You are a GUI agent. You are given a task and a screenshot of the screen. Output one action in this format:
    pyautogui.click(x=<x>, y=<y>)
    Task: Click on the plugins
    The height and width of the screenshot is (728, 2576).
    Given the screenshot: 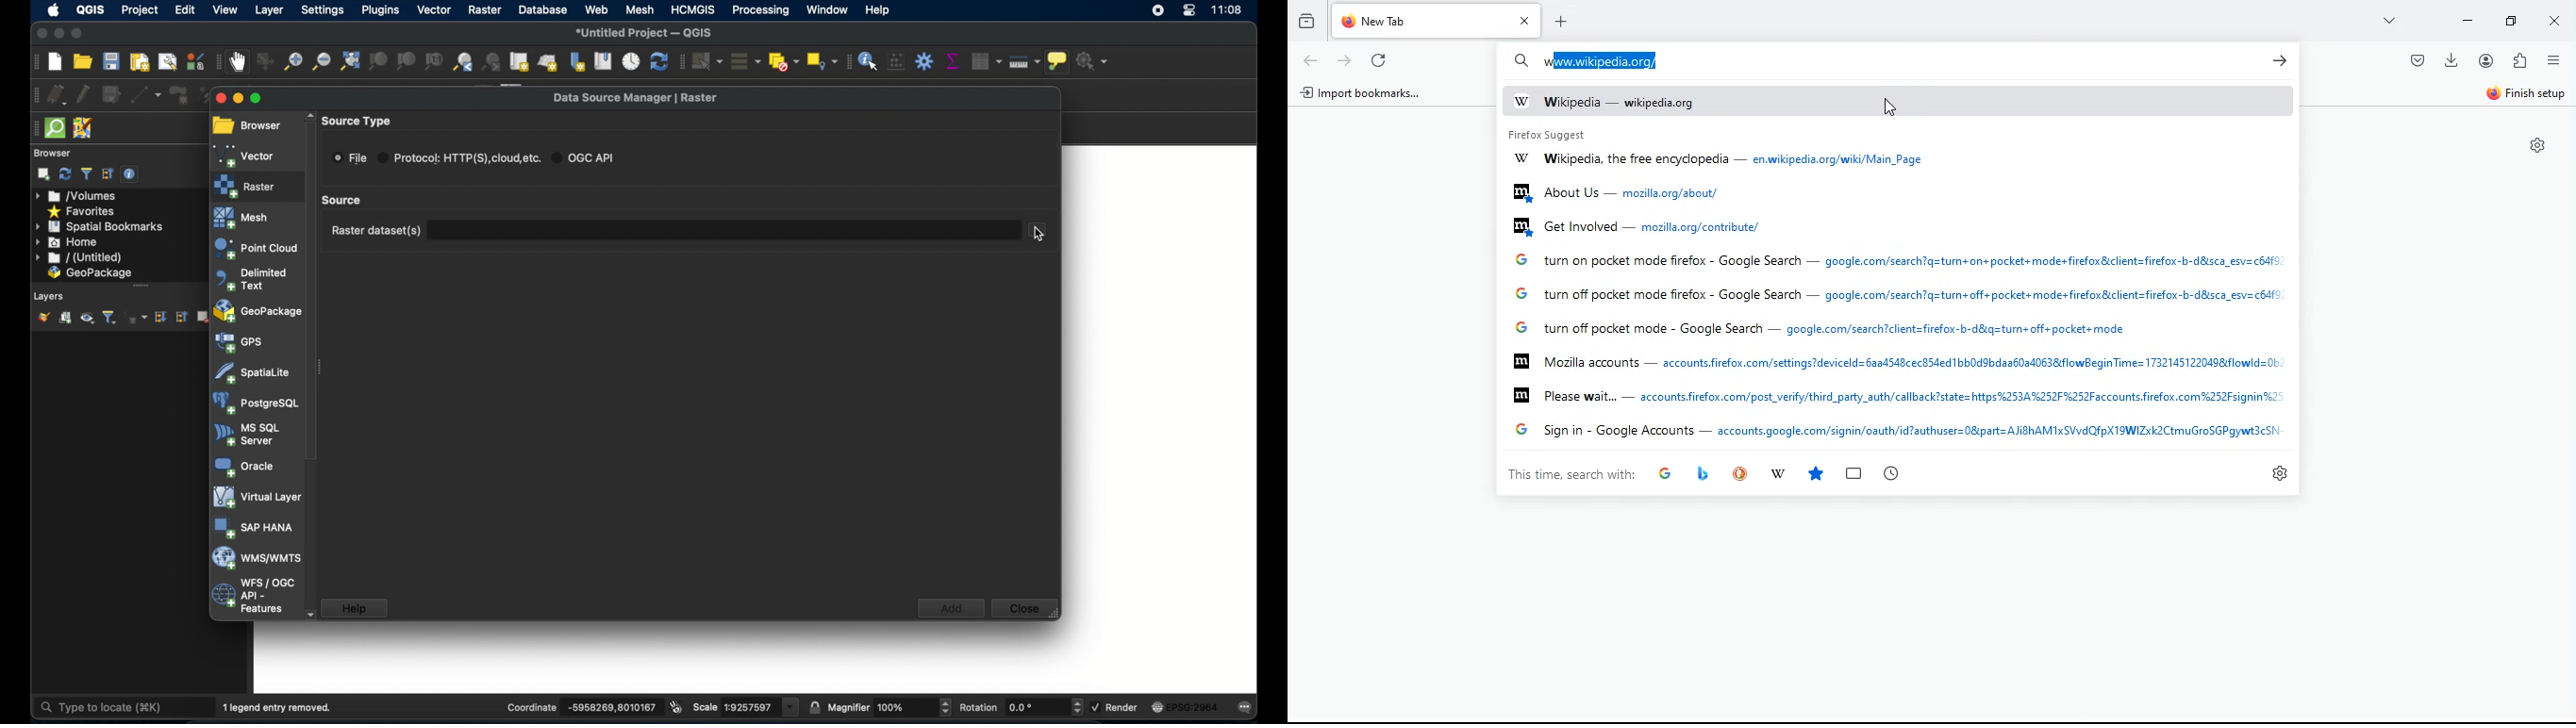 What is the action you would take?
    pyautogui.click(x=380, y=11)
    